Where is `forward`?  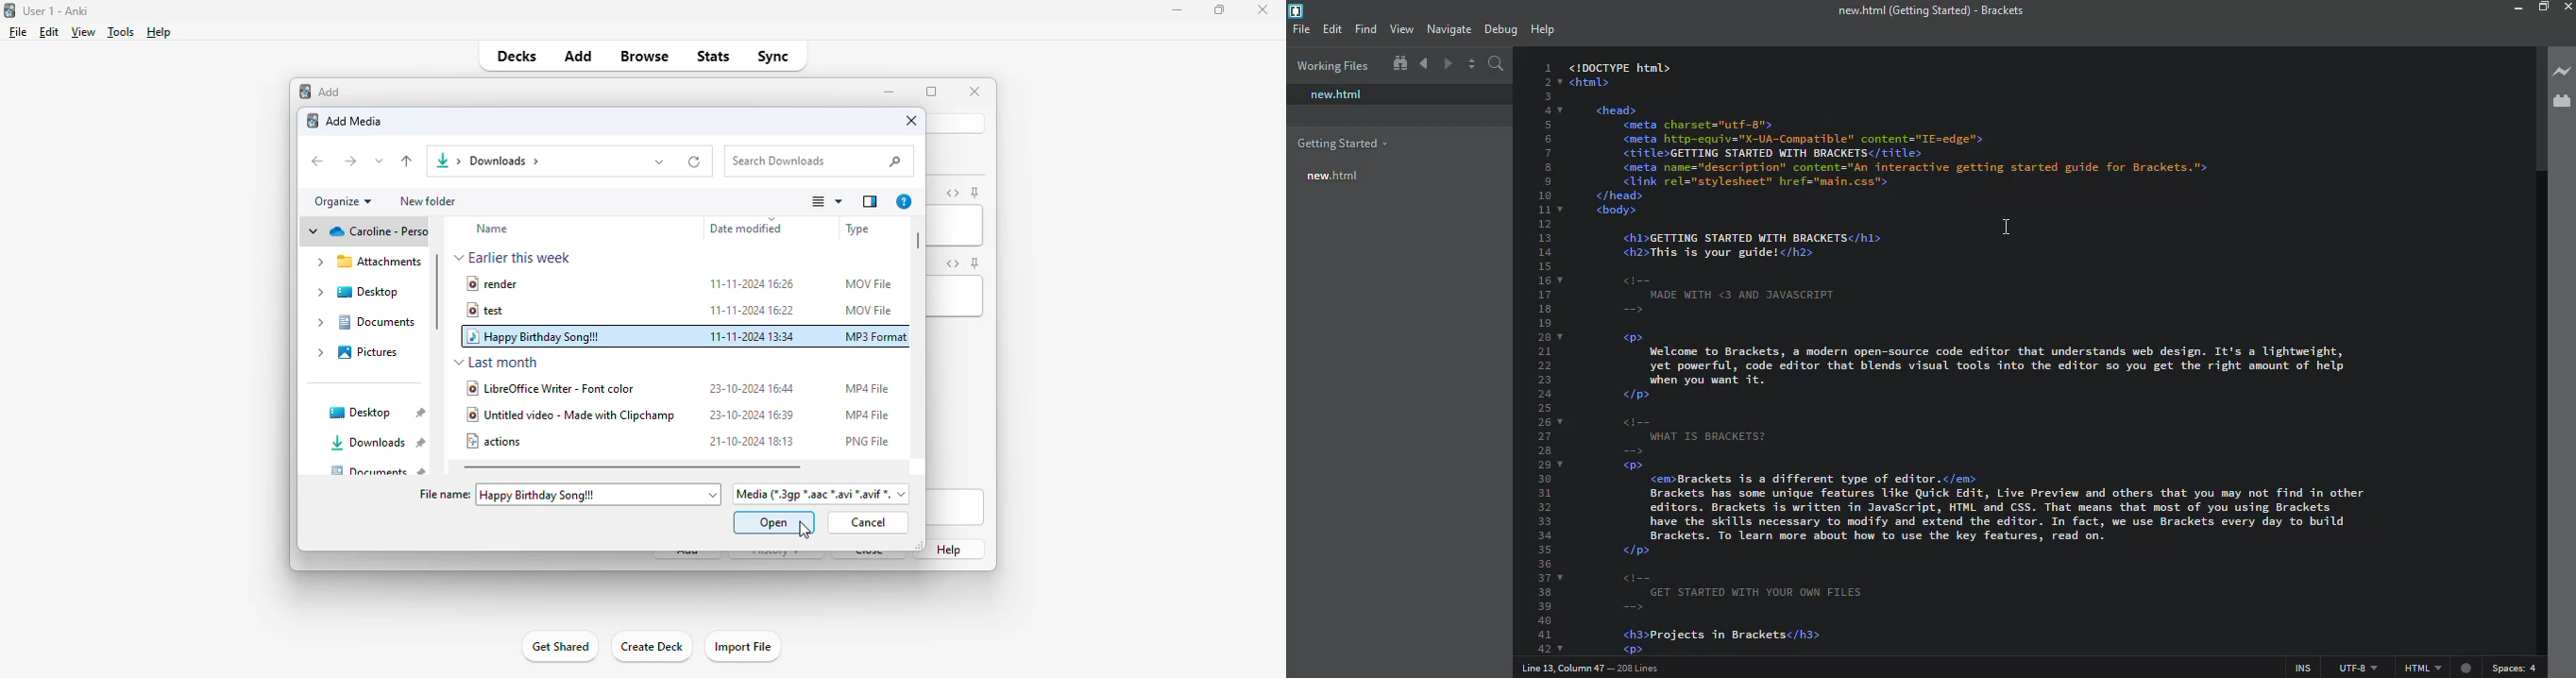 forward is located at coordinates (351, 161).